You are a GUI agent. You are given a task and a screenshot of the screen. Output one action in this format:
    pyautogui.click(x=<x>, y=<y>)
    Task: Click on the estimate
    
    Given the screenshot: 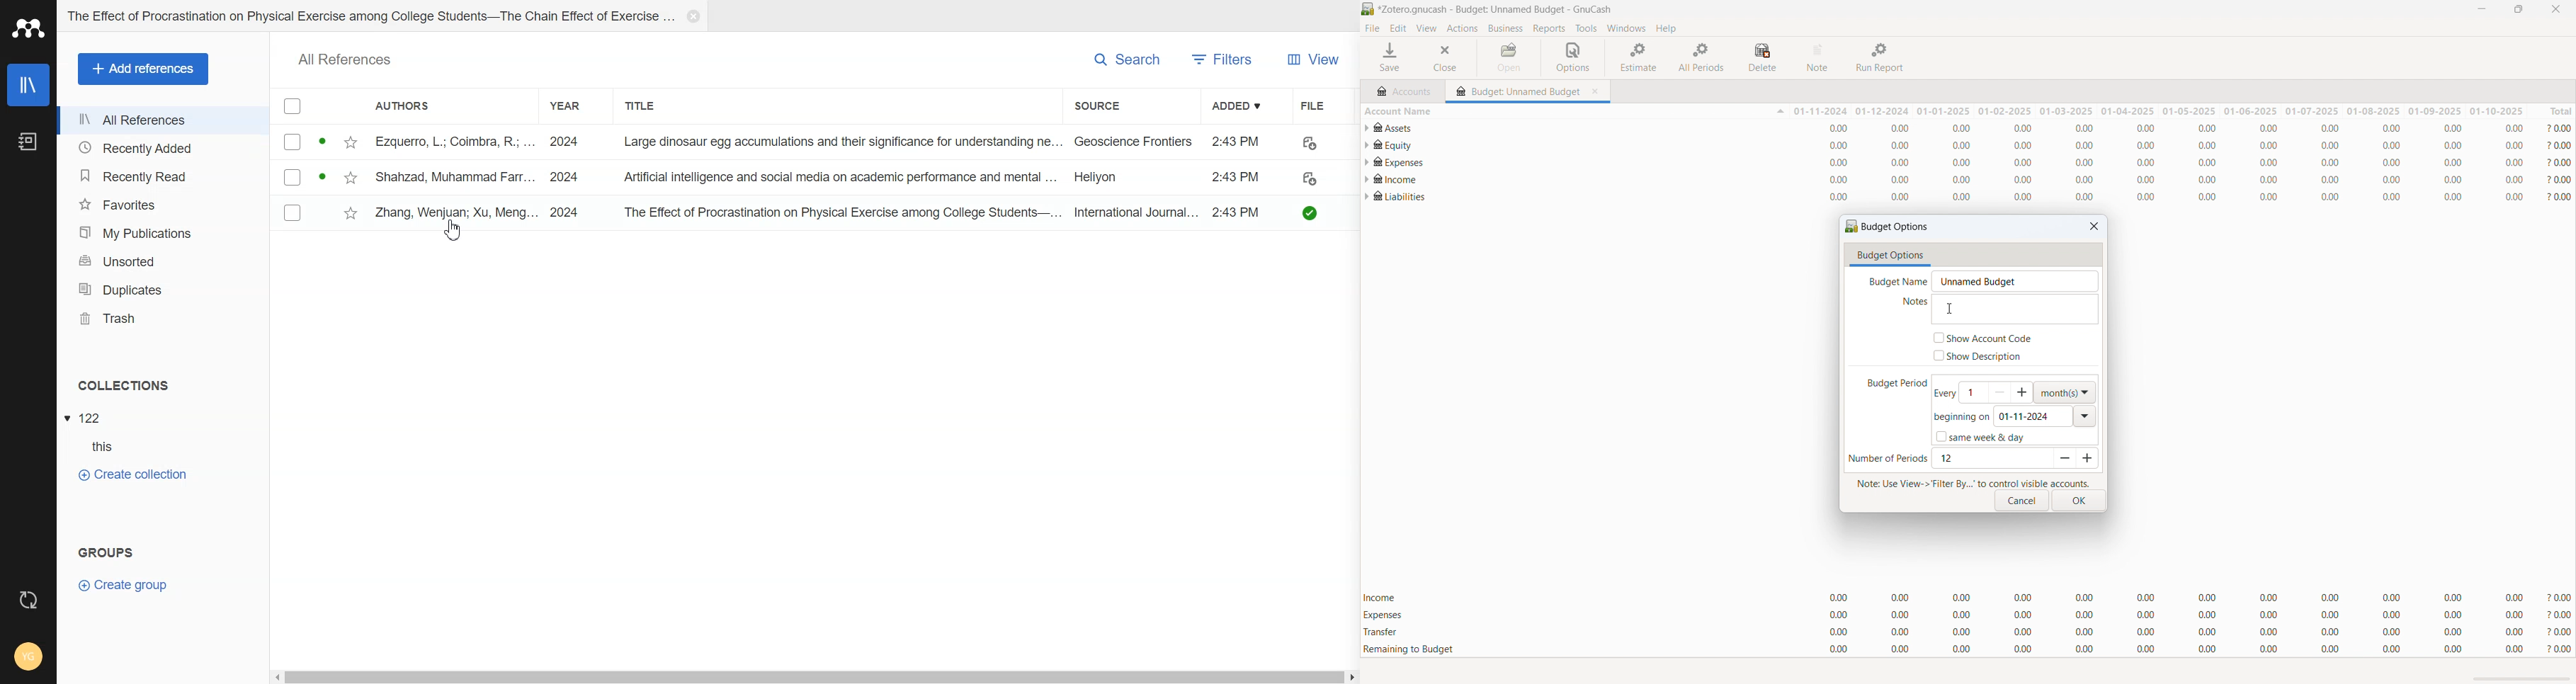 What is the action you would take?
    pyautogui.click(x=1640, y=56)
    